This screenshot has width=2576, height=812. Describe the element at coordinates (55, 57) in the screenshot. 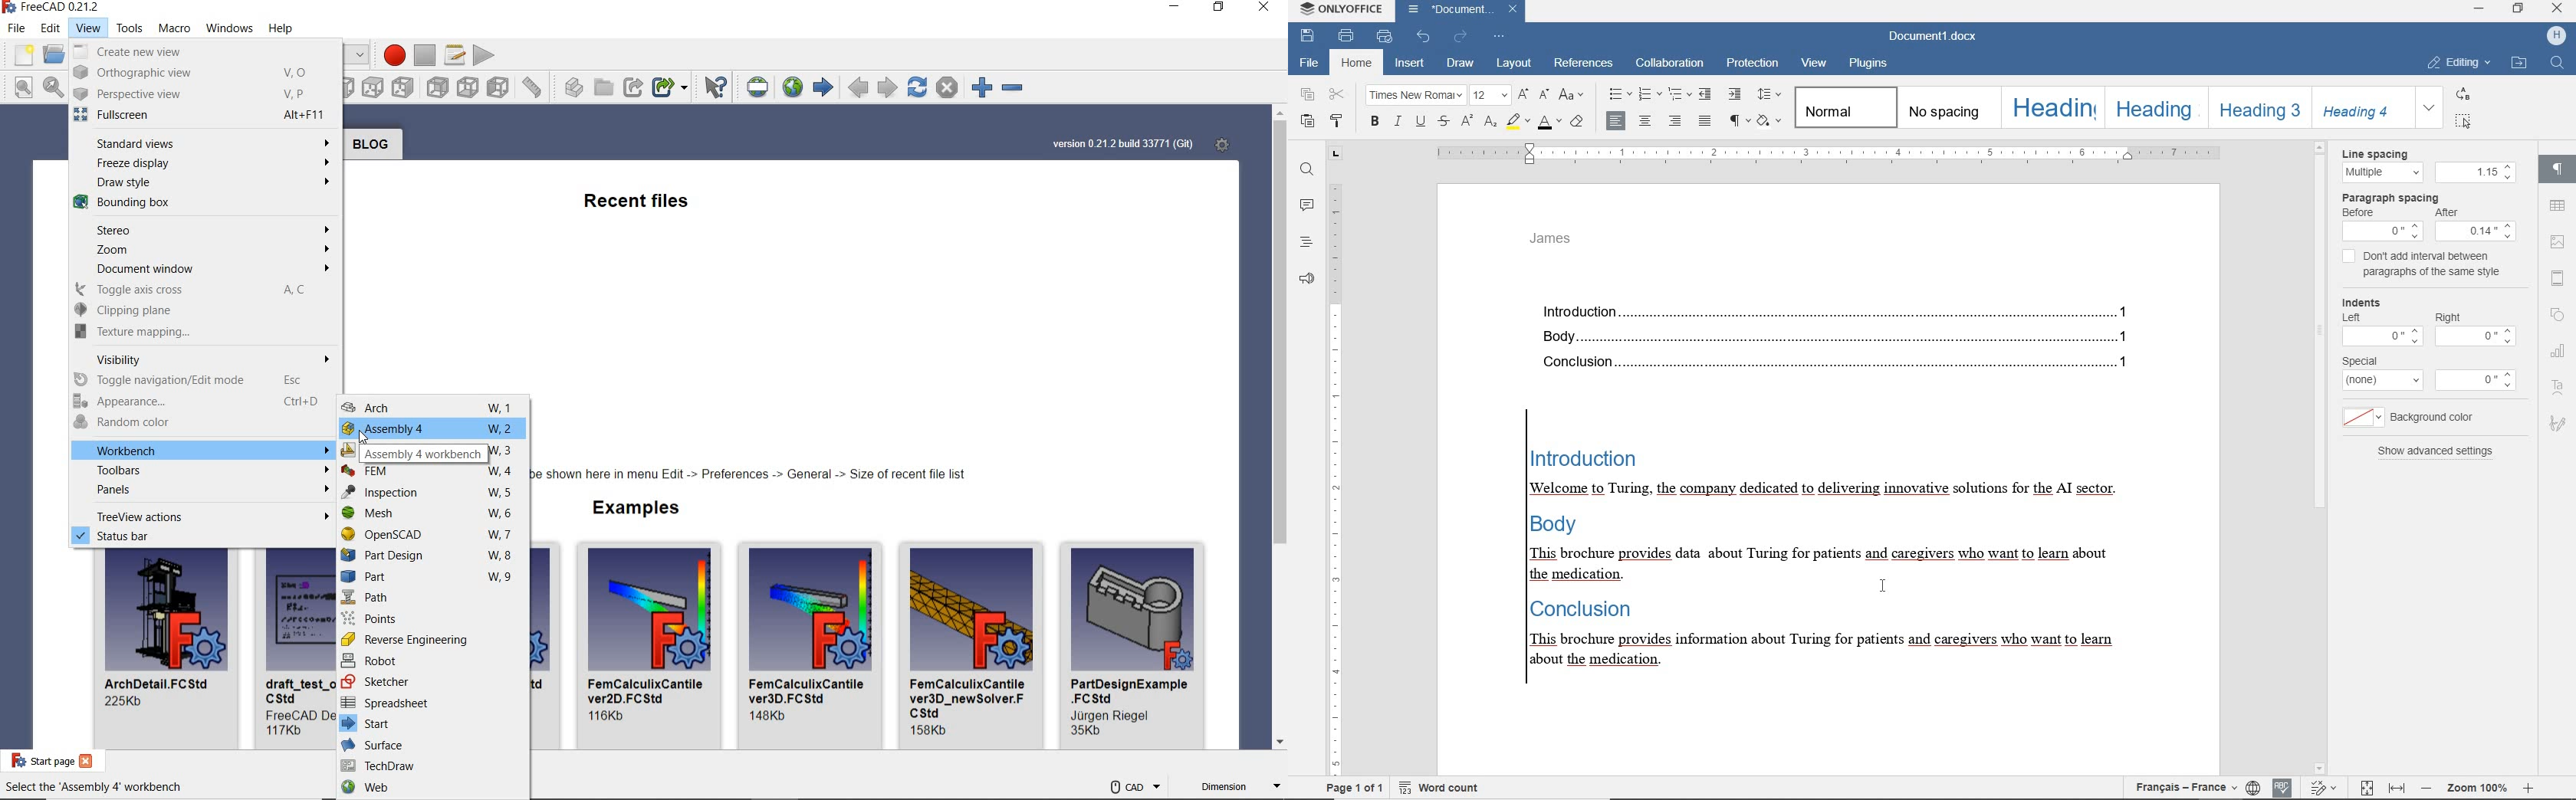

I see `open` at that location.